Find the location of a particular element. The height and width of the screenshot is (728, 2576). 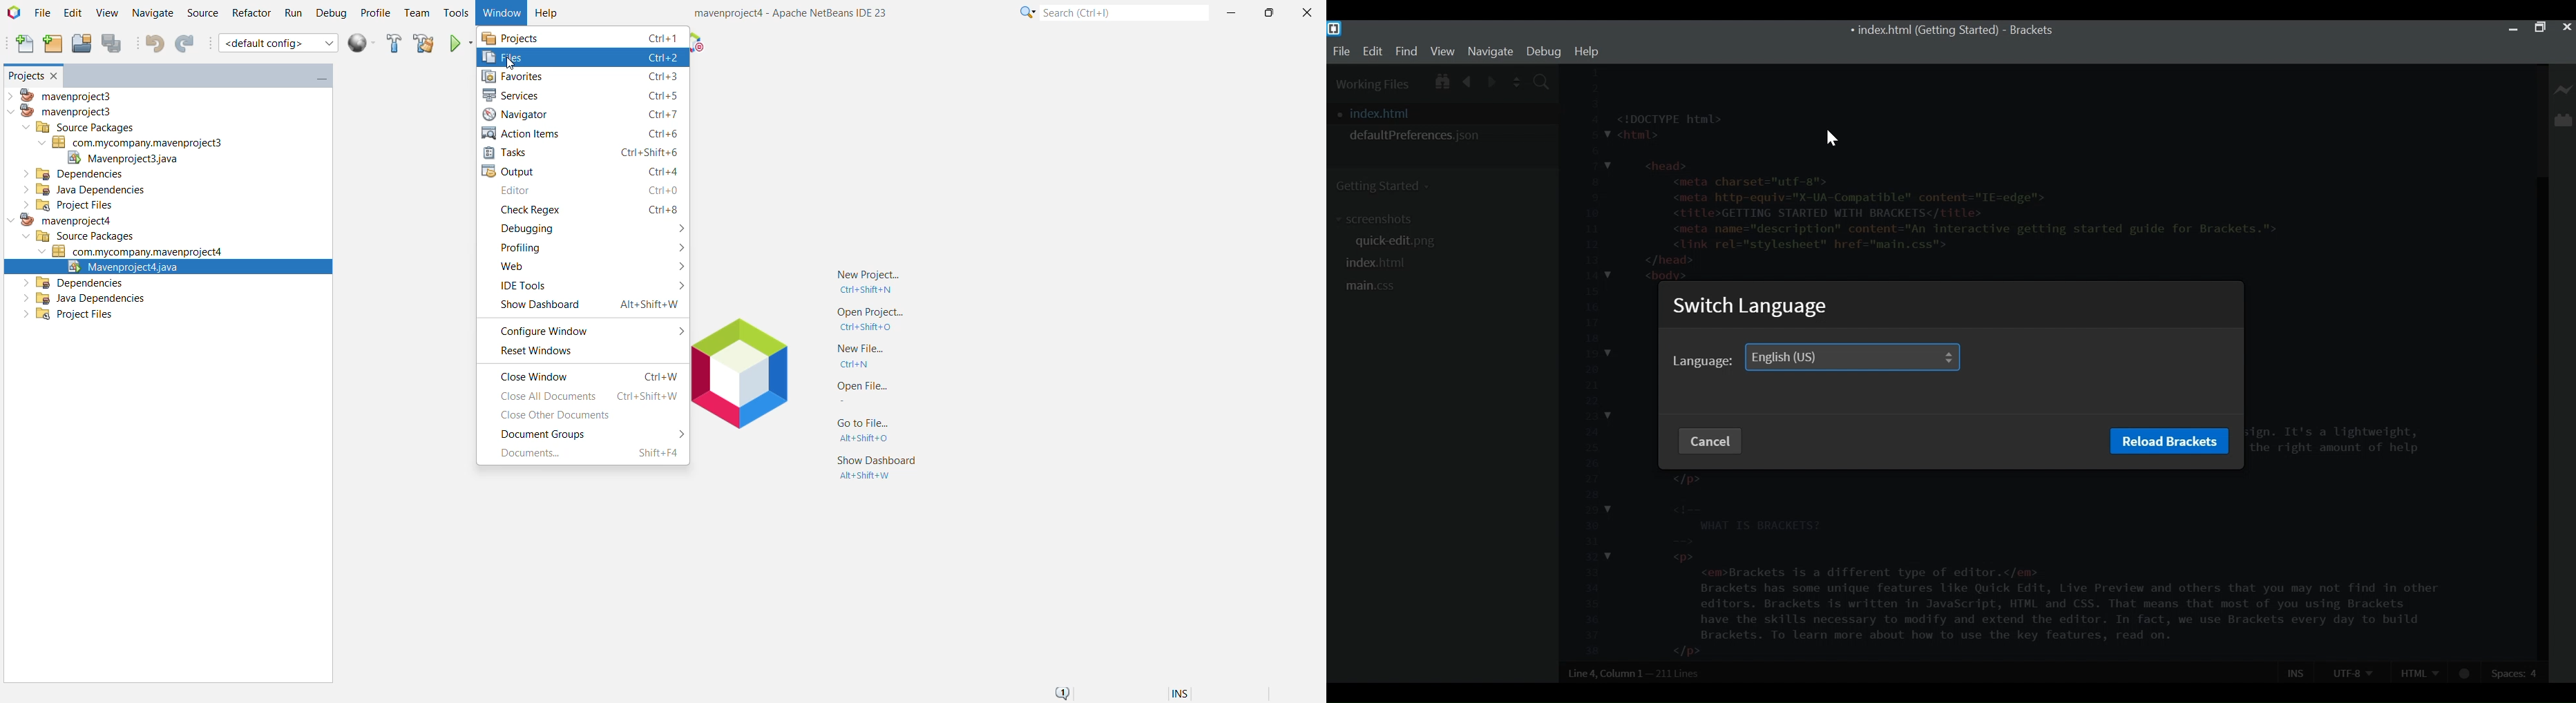

Bracket Desktop Icon is located at coordinates (1334, 29).